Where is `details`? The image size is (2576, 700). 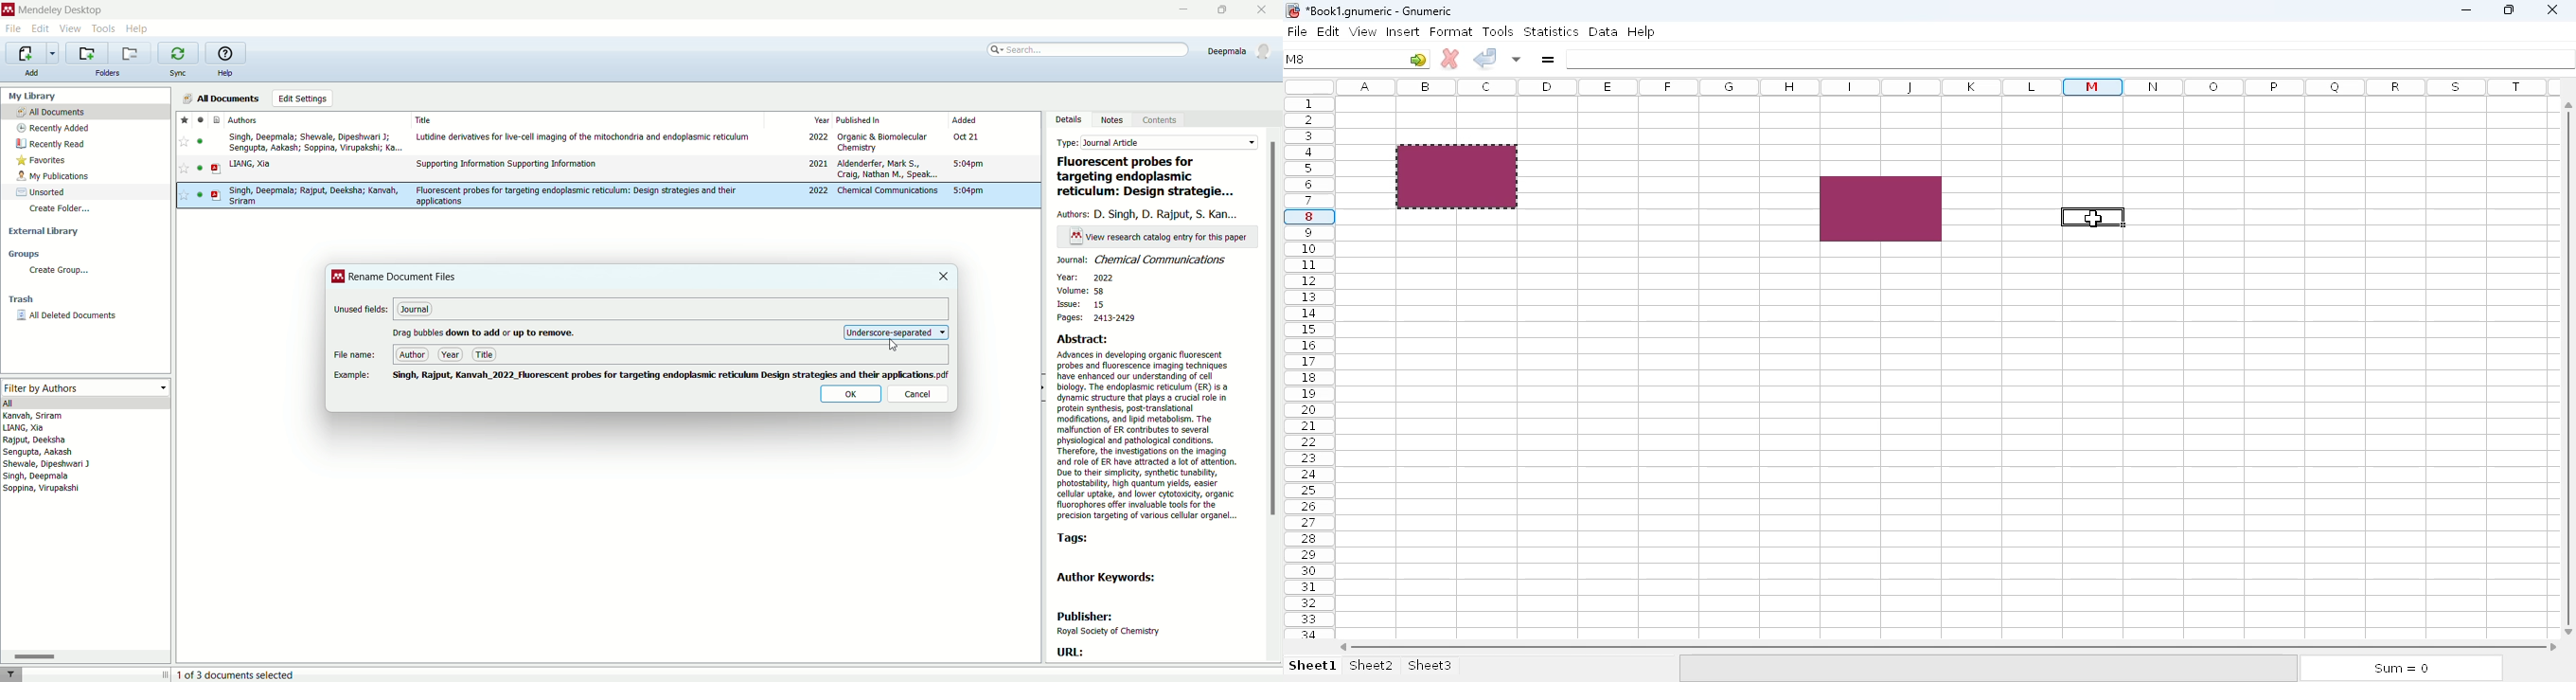
details is located at coordinates (1069, 120).